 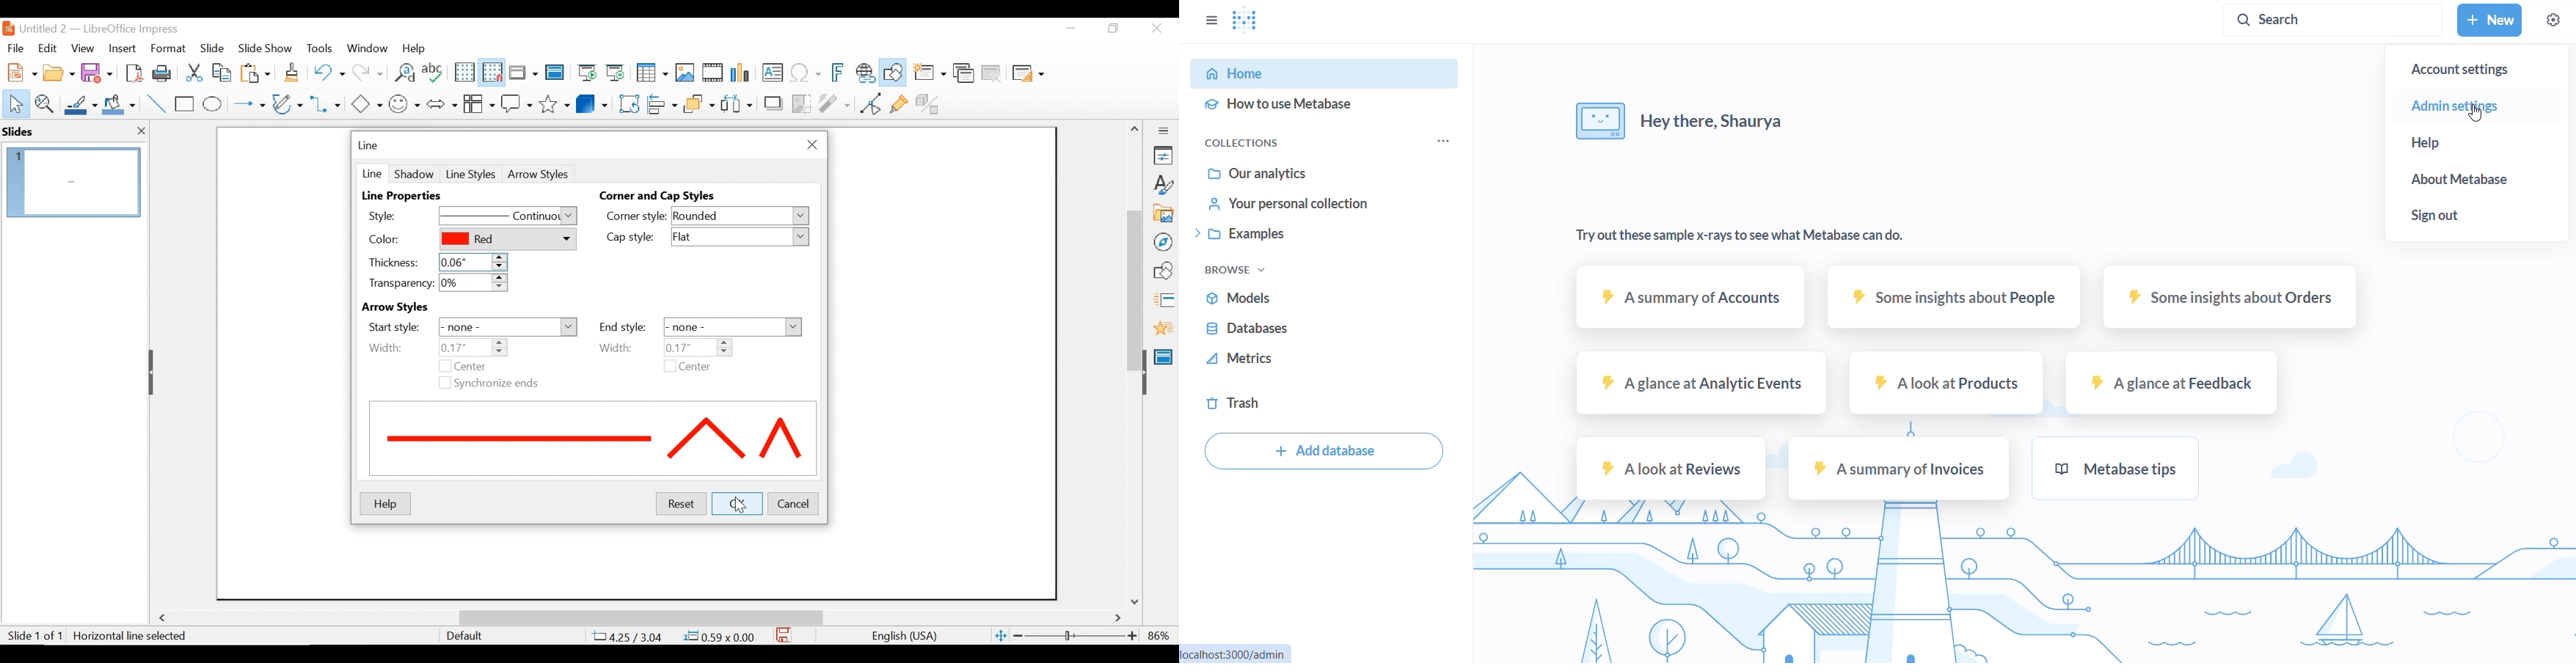 I want to click on Toggle point Endpoint, so click(x=868, y=103).